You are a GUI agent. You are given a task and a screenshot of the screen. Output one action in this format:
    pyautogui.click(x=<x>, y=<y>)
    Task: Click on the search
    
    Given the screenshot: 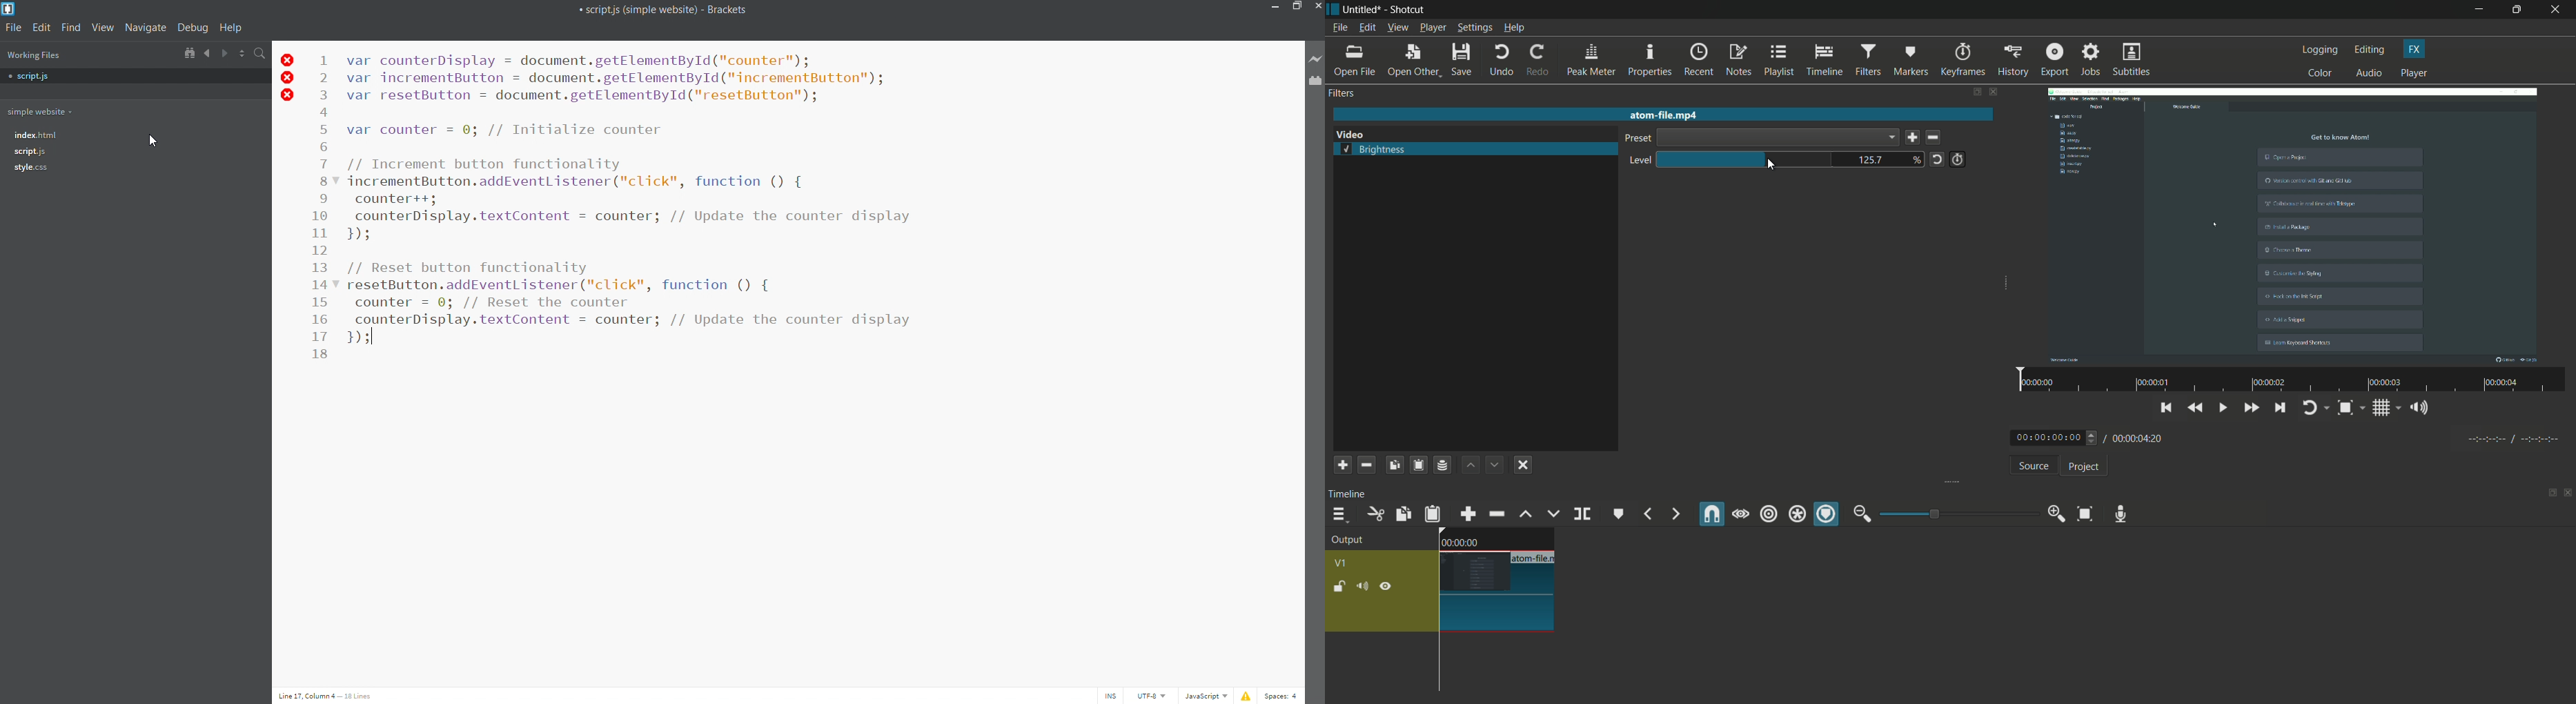 What is the action you would take?
    pyautogui.click(x=262, y=52)
    